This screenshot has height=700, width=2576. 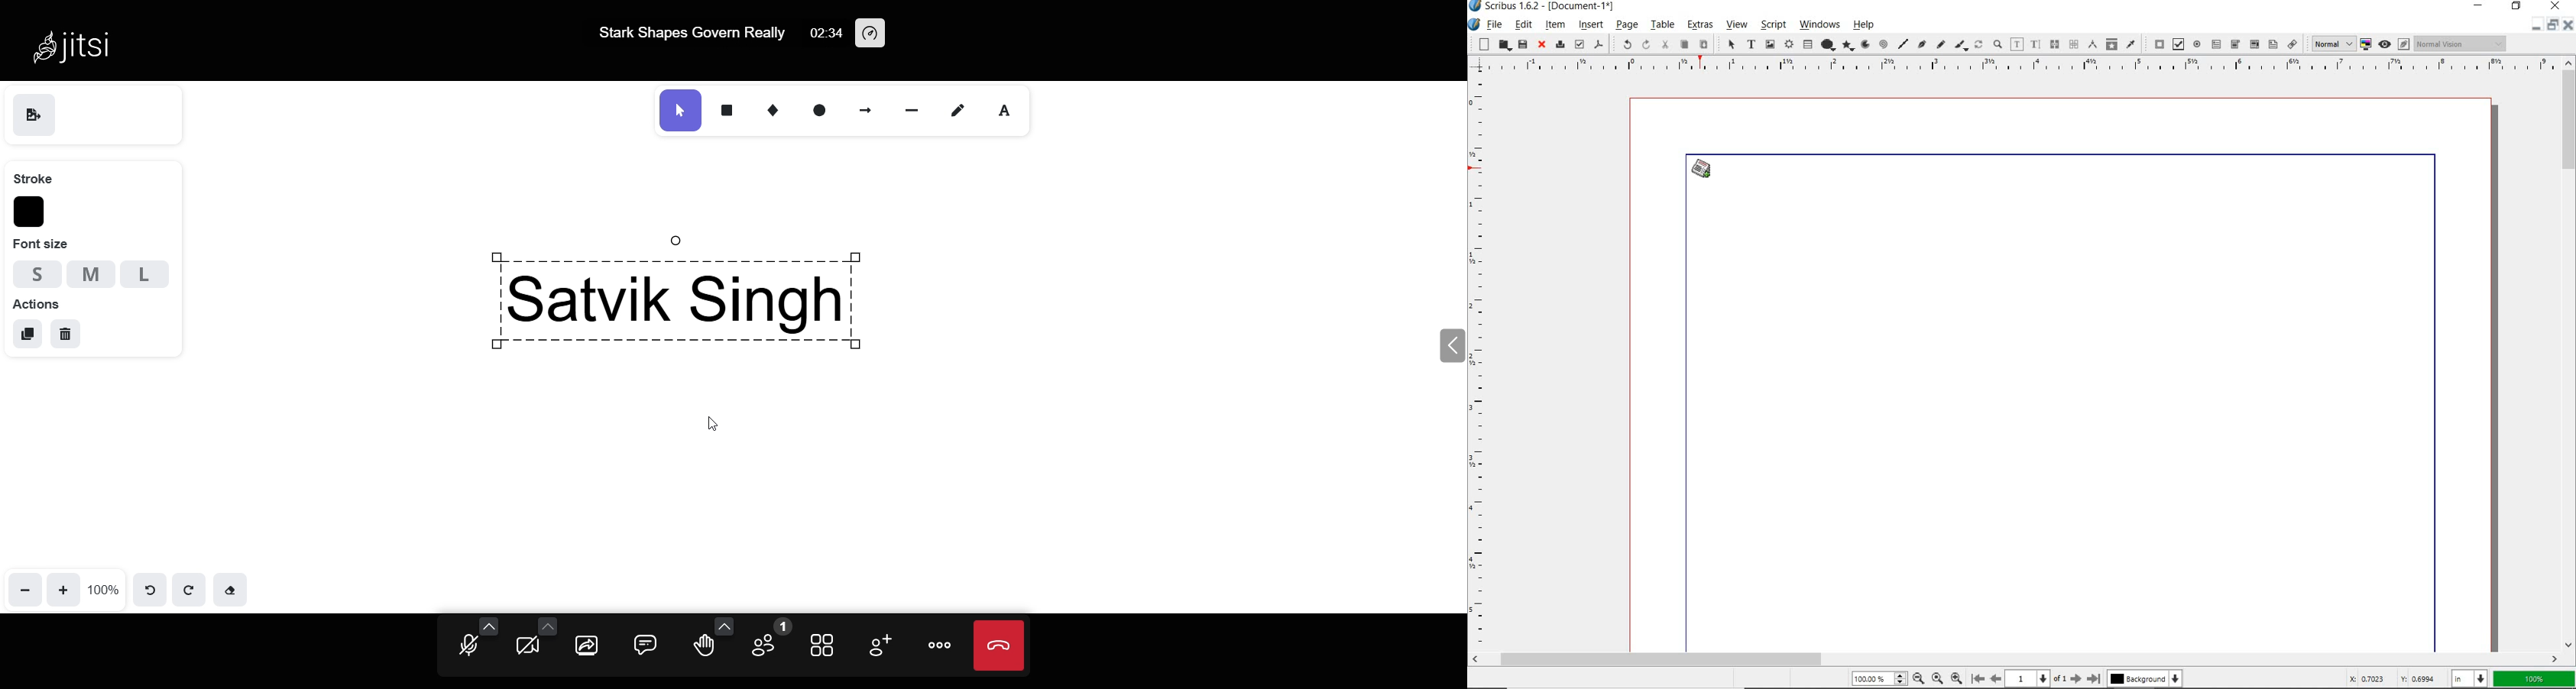 I want to click on Cursor Position, so click(x=1705, y=175).